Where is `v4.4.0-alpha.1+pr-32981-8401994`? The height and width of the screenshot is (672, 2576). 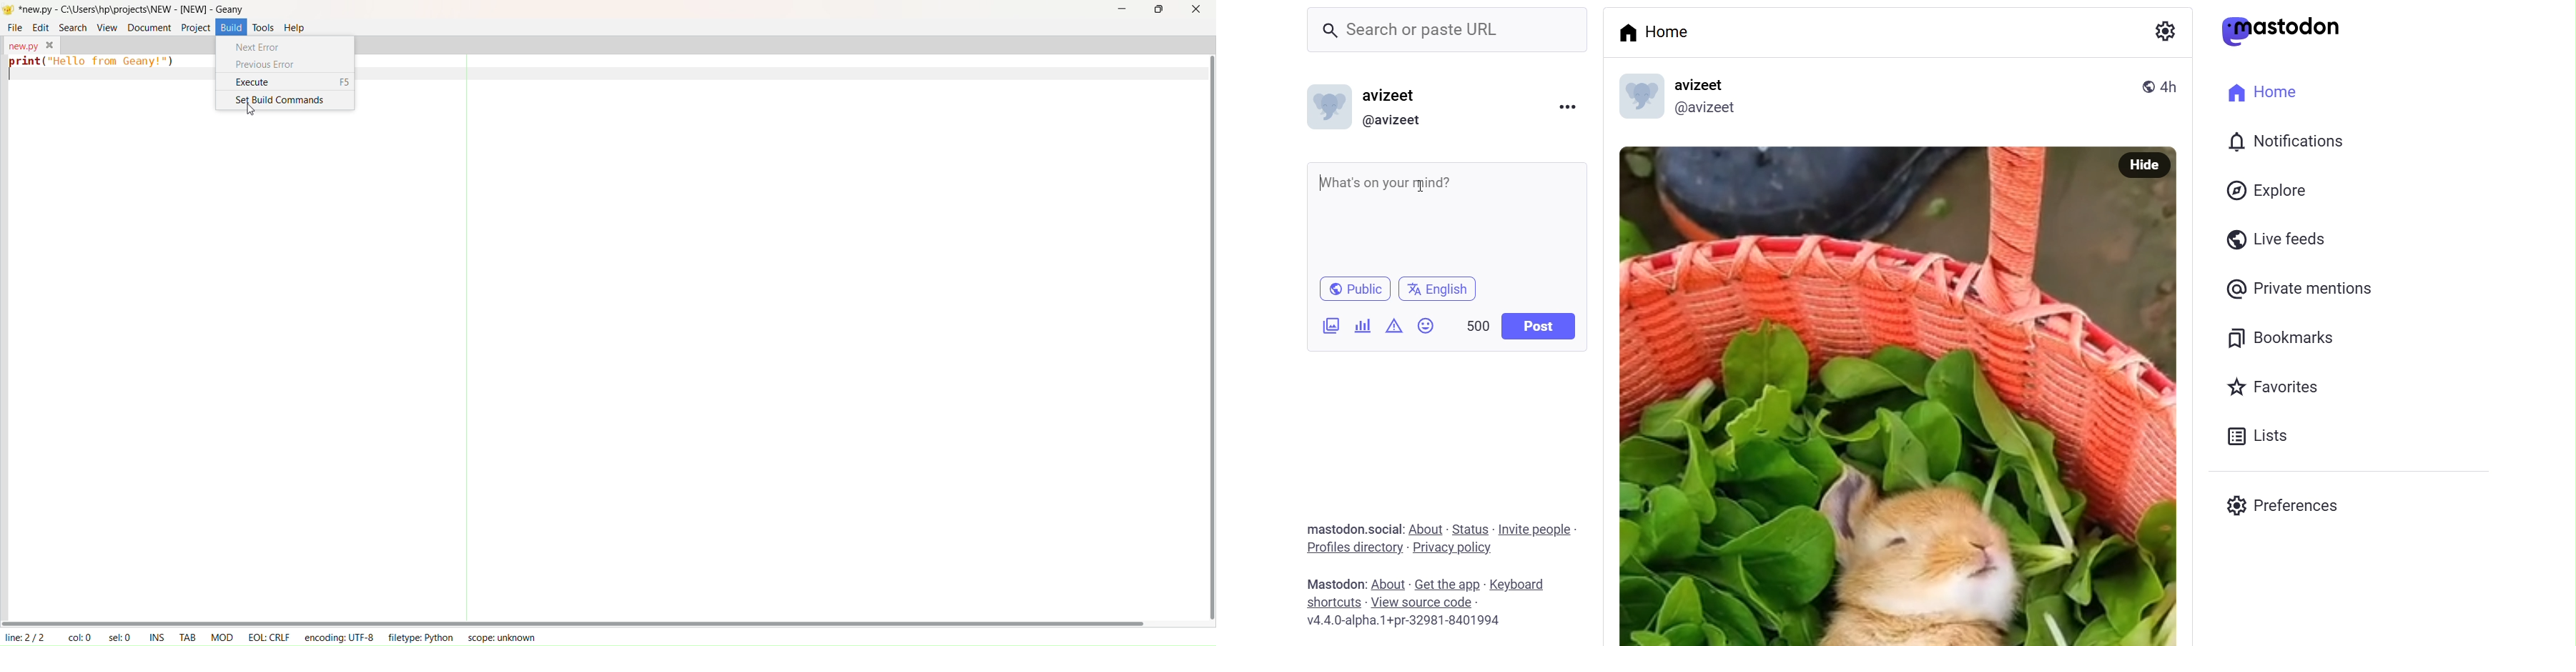 v4.4.0-alpha.1+pr-32981-8401994 is located at coordinates (1395, 620).